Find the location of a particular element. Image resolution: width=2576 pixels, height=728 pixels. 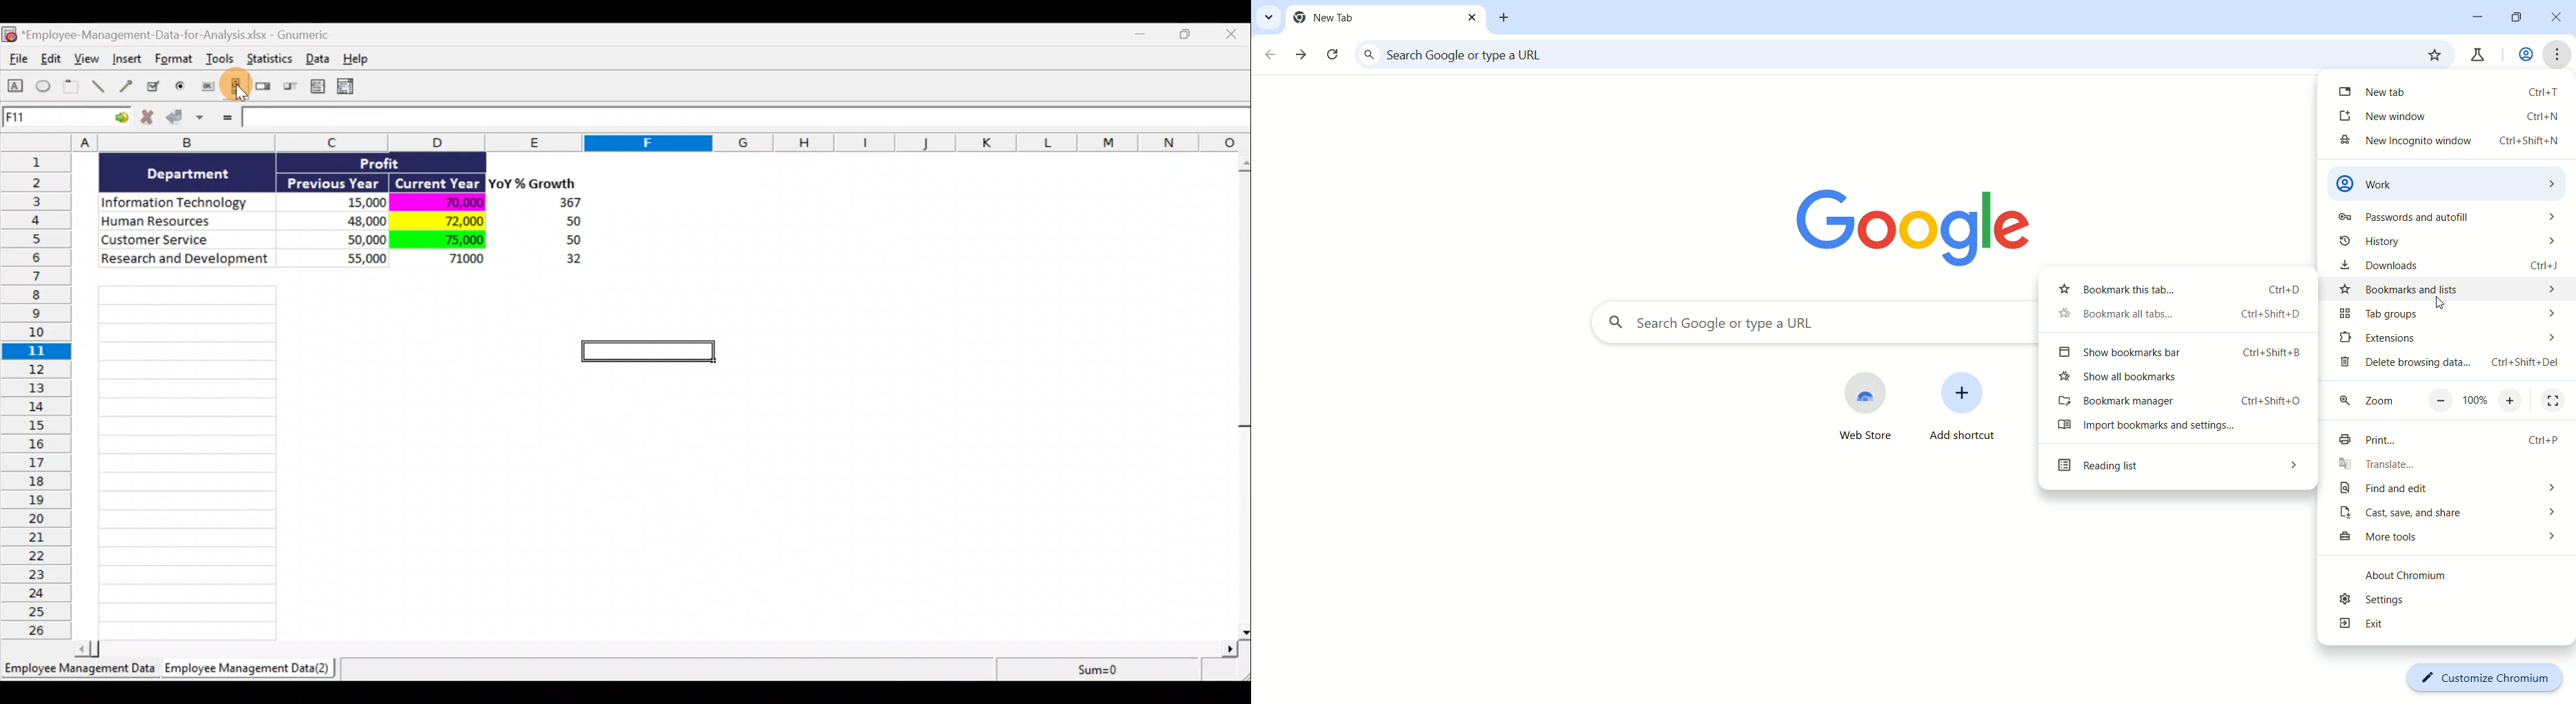

Create an arrow object is located at coordinates (126, 85).